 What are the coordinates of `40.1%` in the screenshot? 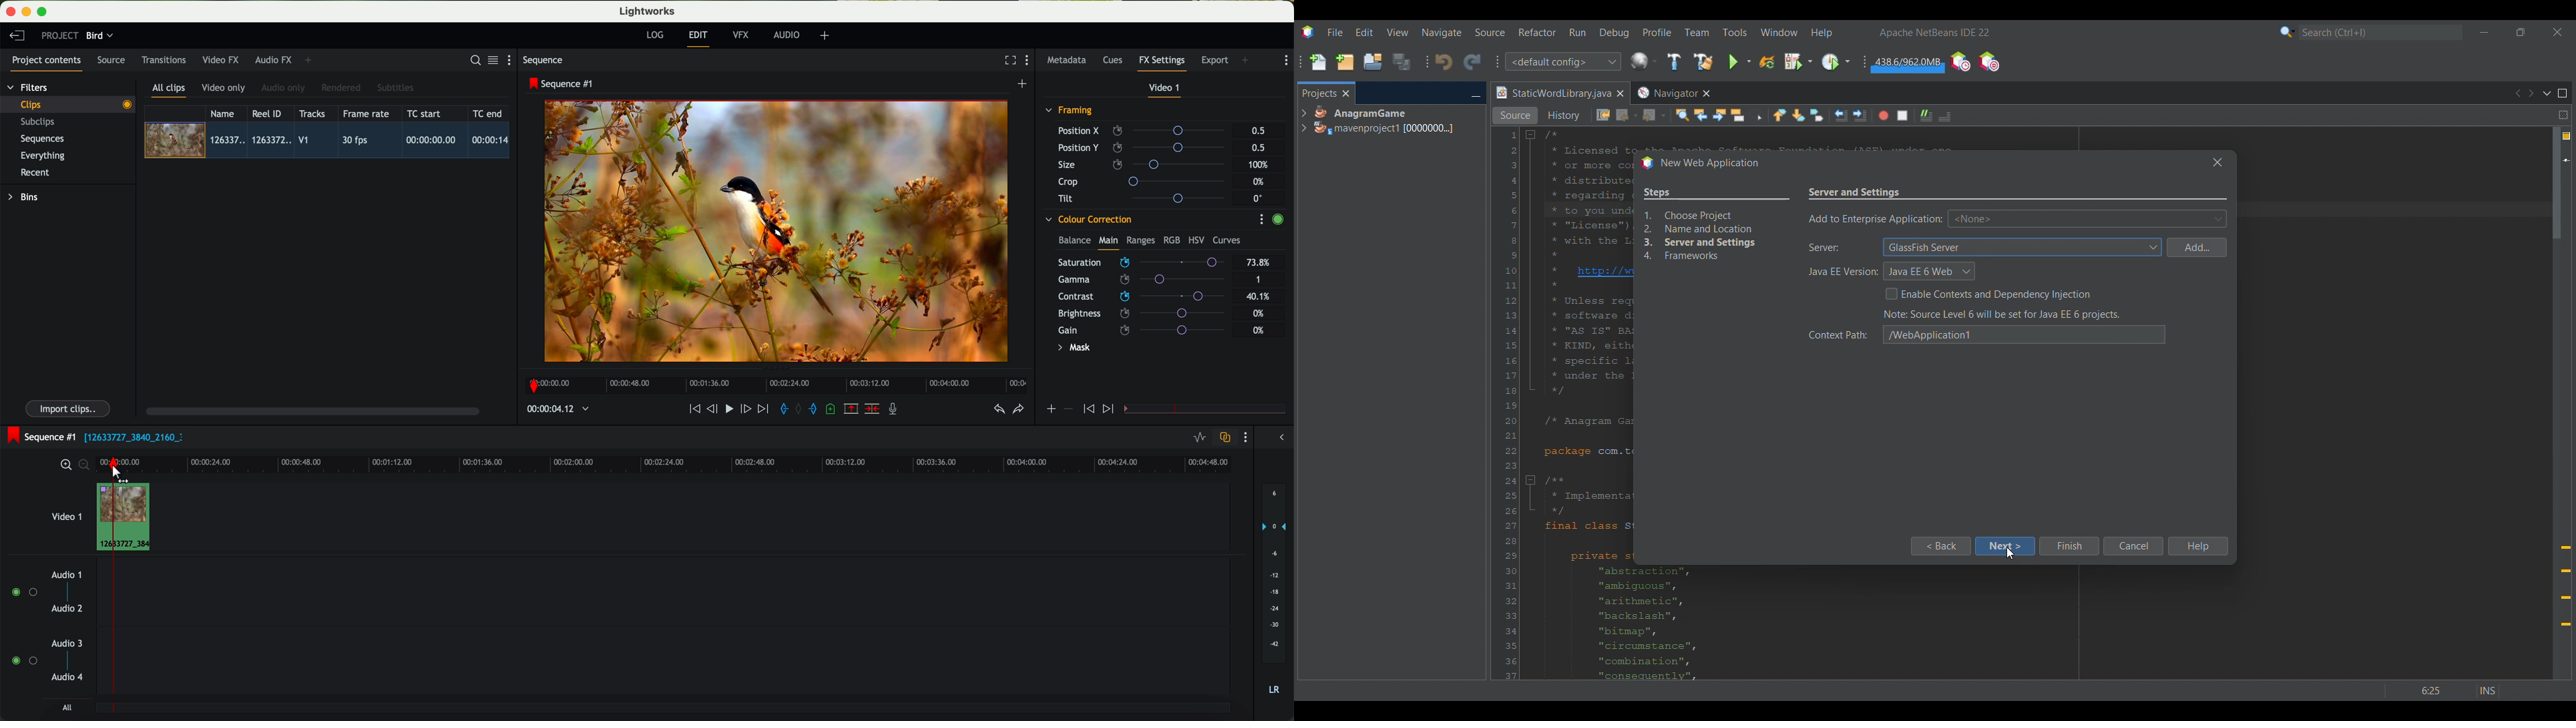 It's located at (1261, 297).